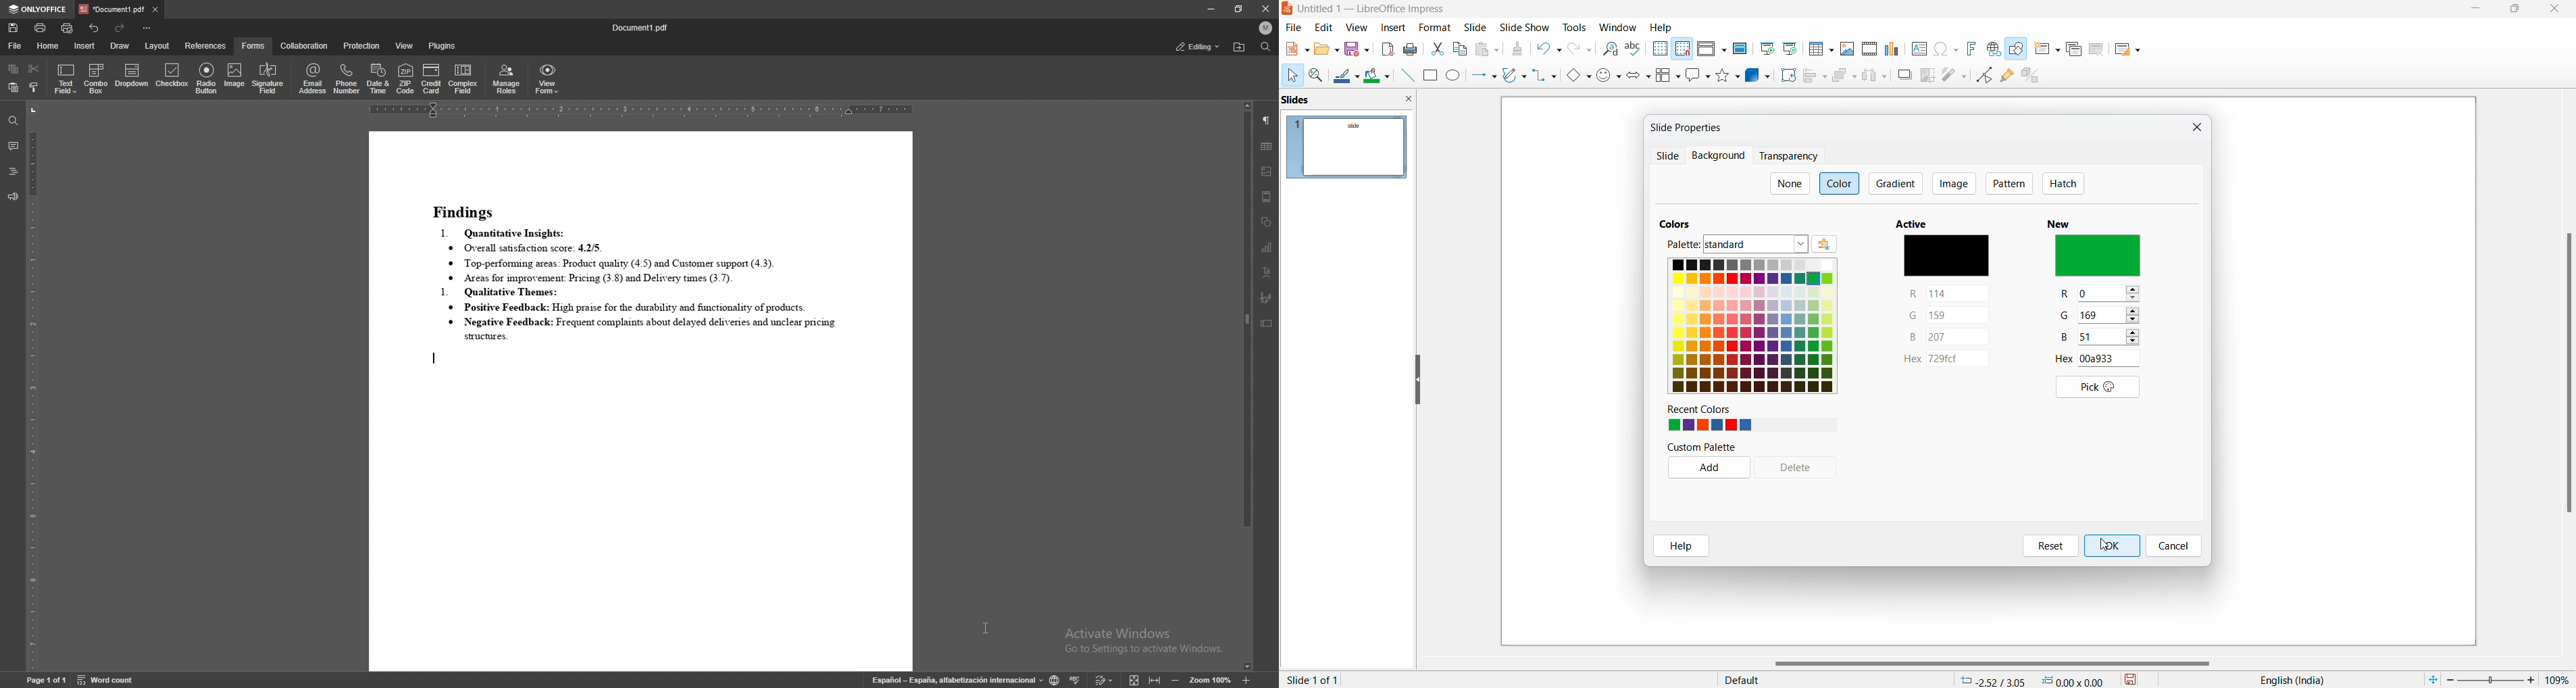 The height and width of the screenshot is (700, 2576). Describe the element at coordinates (2035, 78) in the screenshot. I see `toggle extrusion` at that location.